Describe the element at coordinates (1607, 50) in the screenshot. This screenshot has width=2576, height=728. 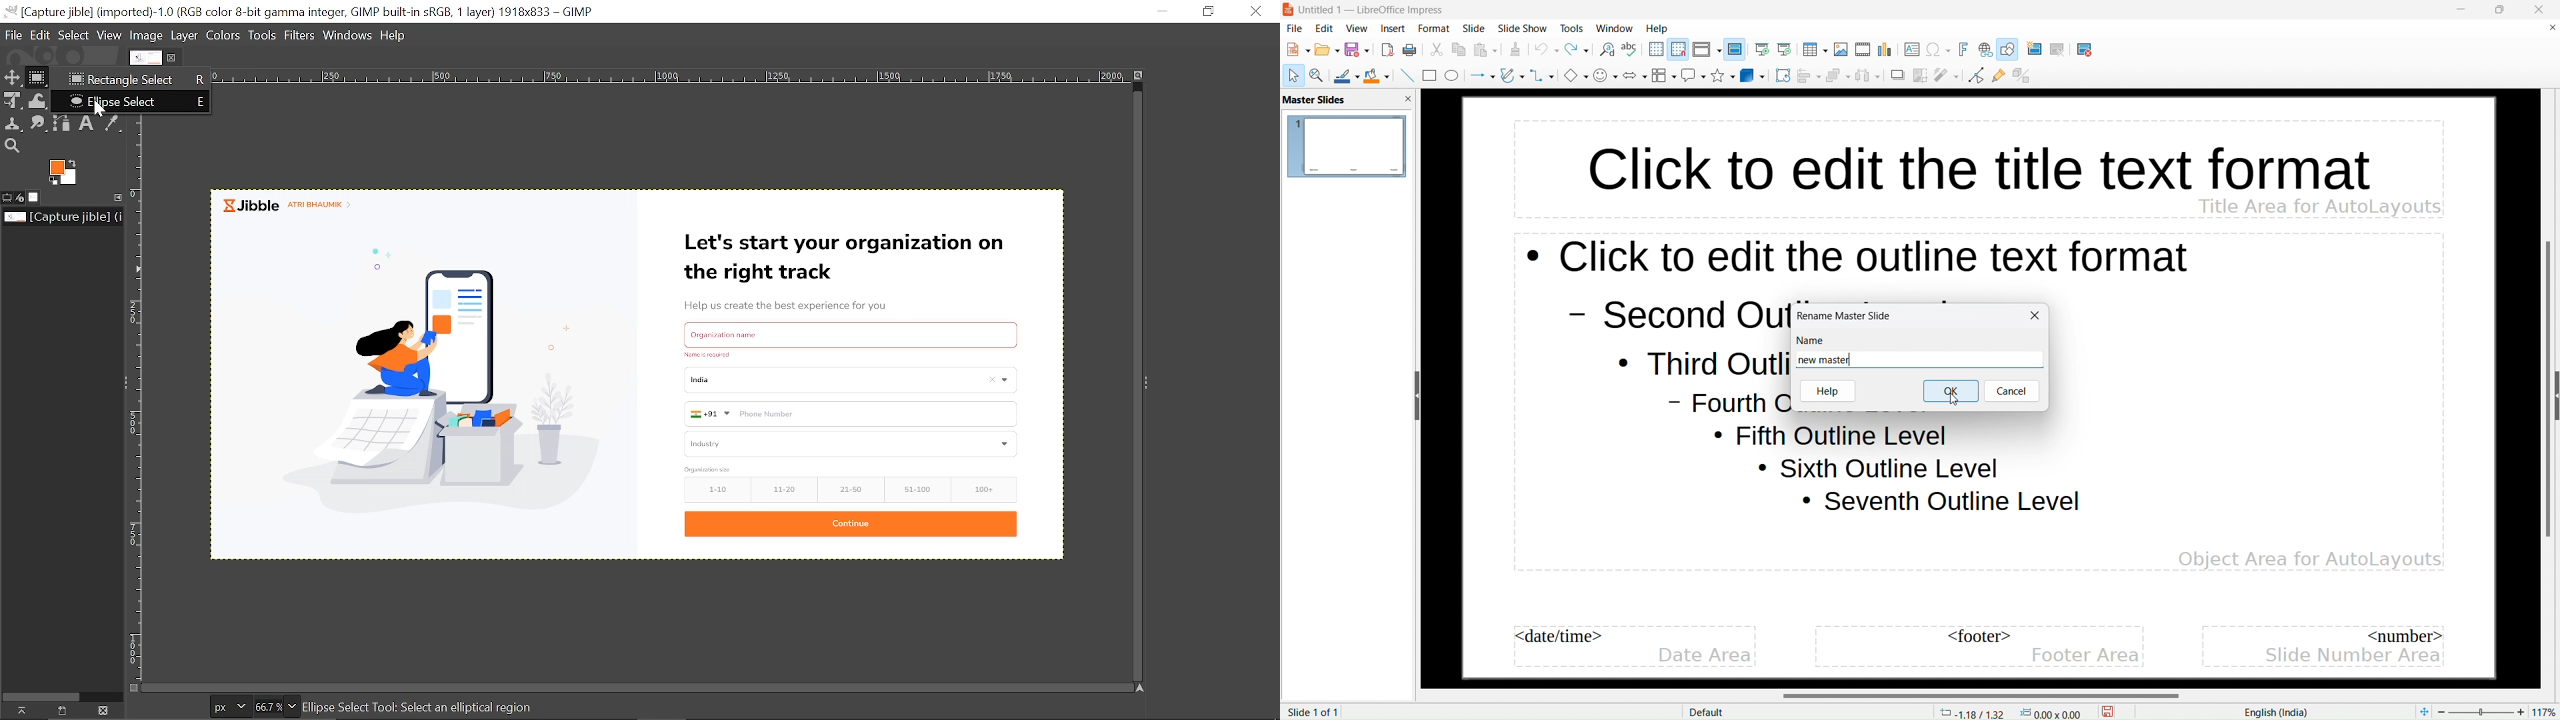
I see `find and replace` at that location.